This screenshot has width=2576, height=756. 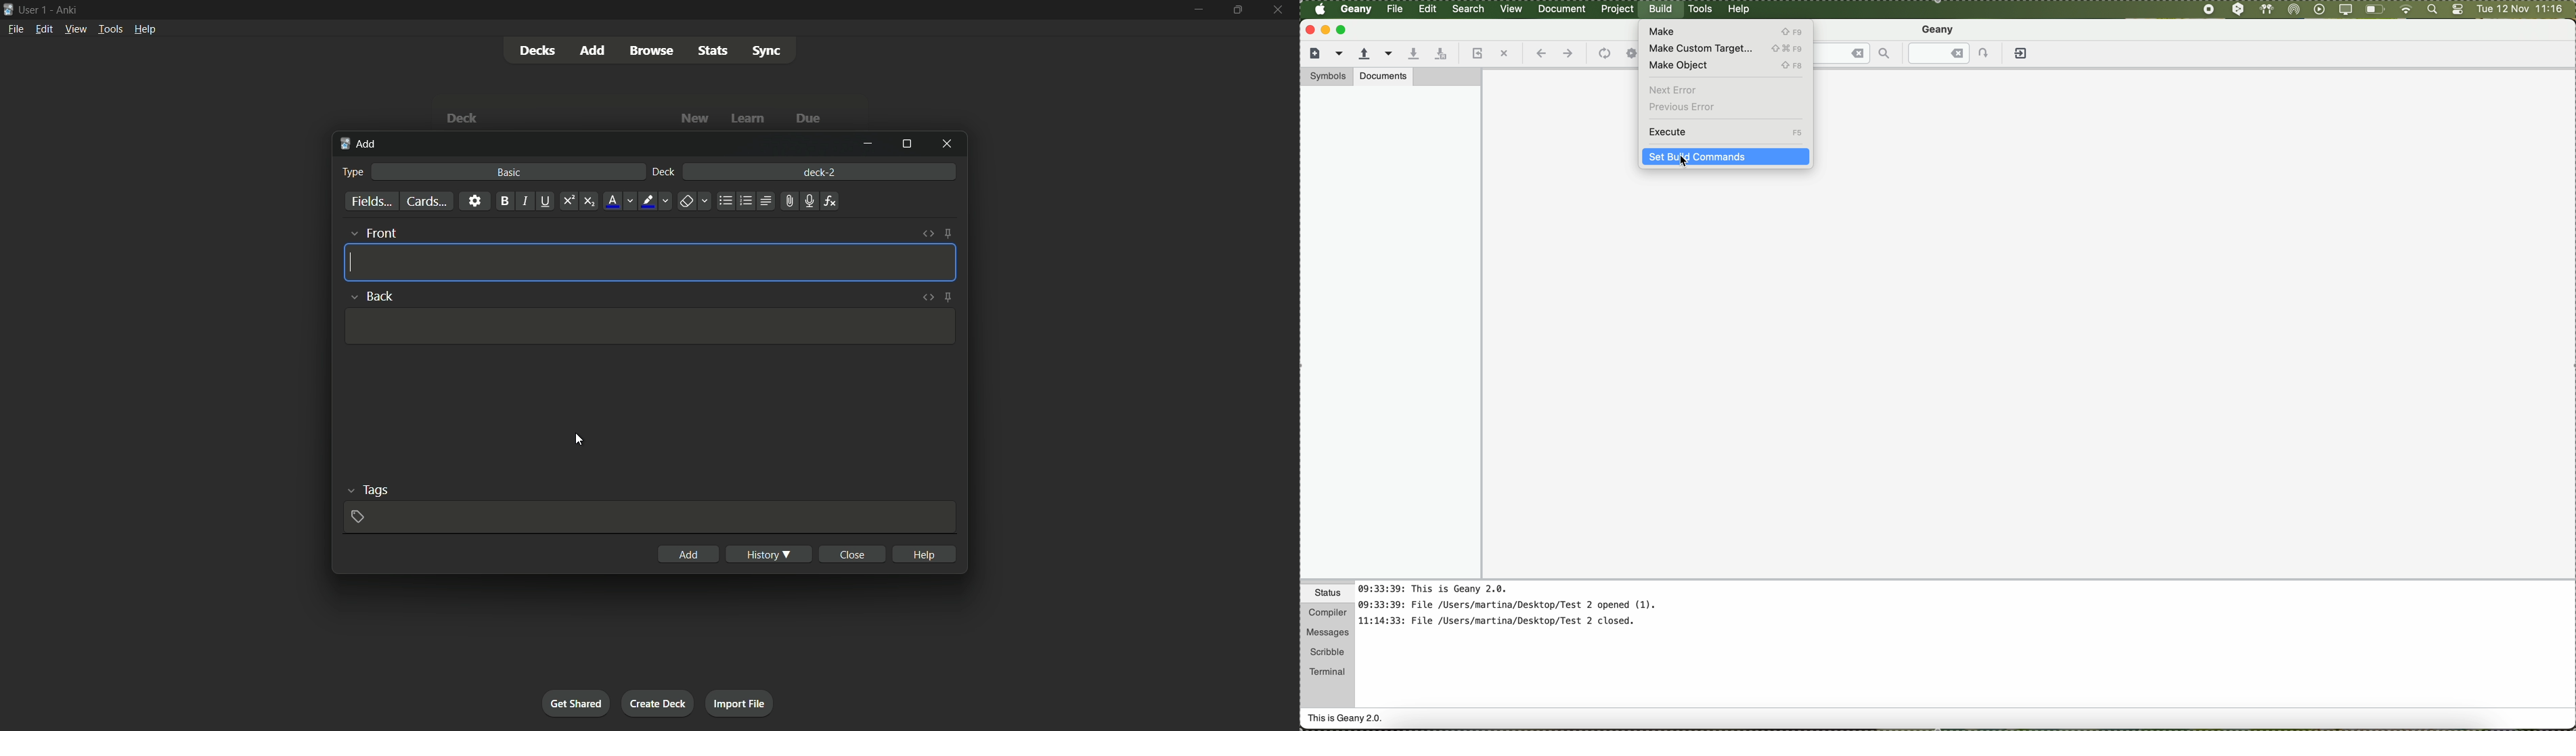 I want to click on app icon, so click(x=7, y=10).